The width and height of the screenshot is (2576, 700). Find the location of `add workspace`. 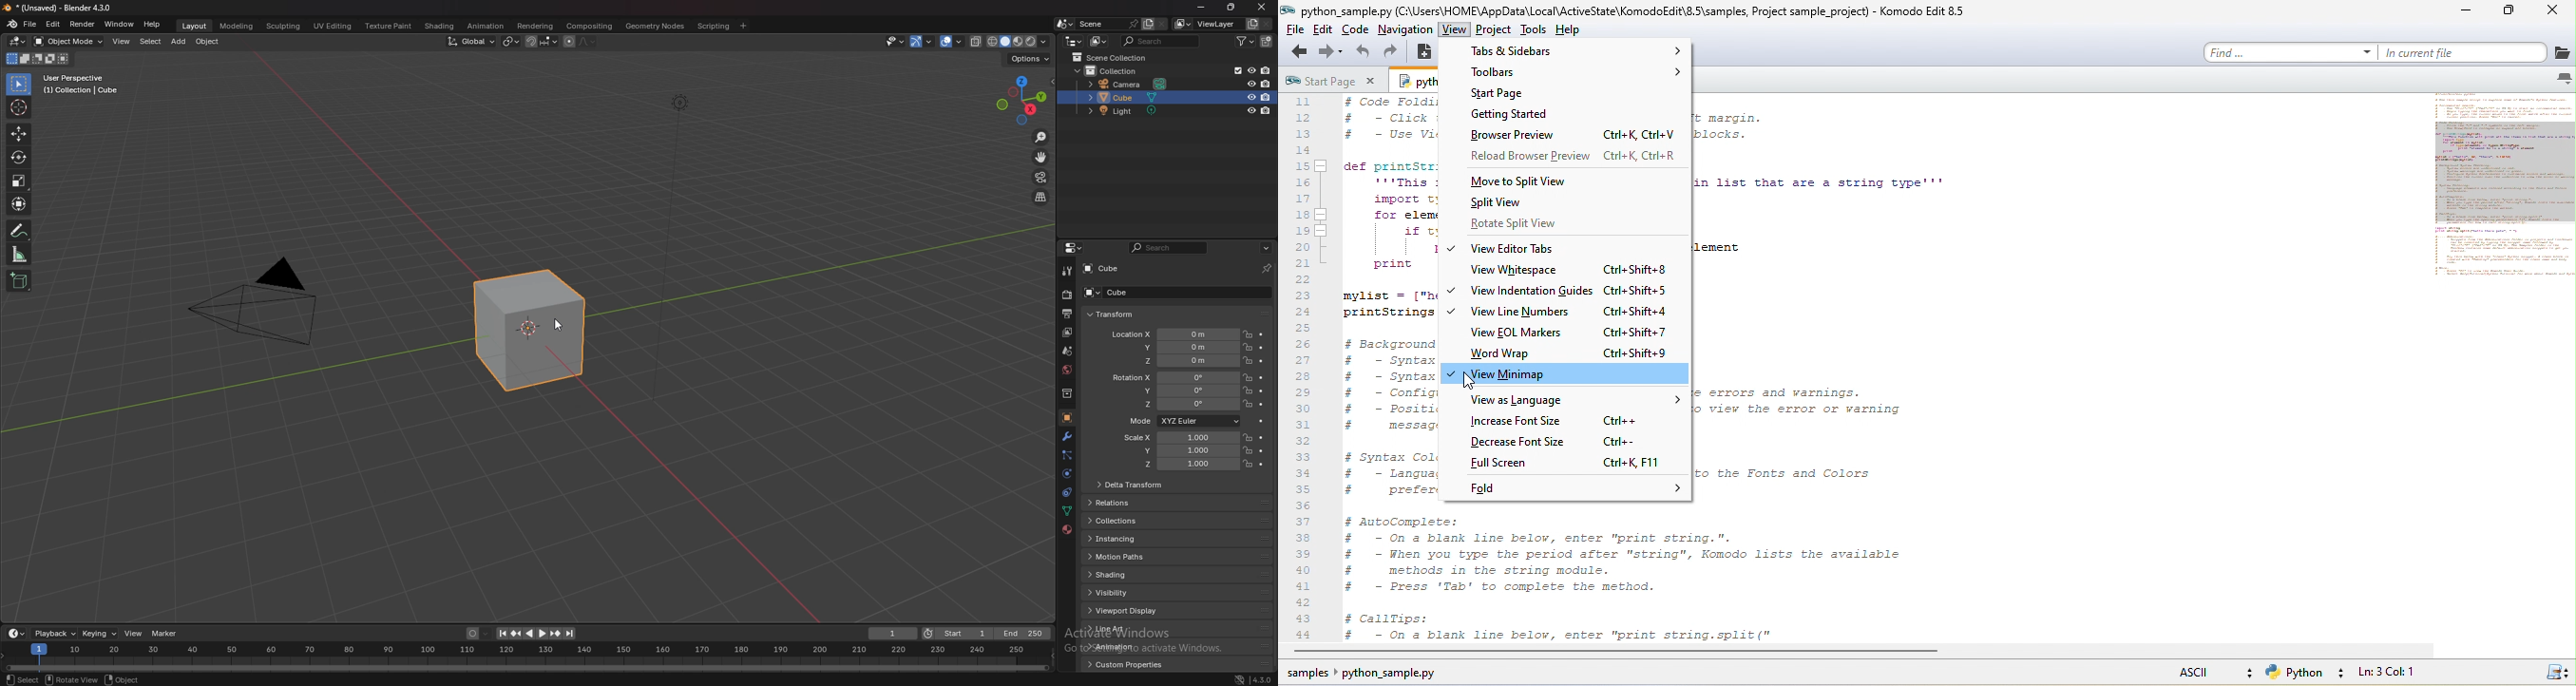

add workspace is located at coordinates (743, 26).